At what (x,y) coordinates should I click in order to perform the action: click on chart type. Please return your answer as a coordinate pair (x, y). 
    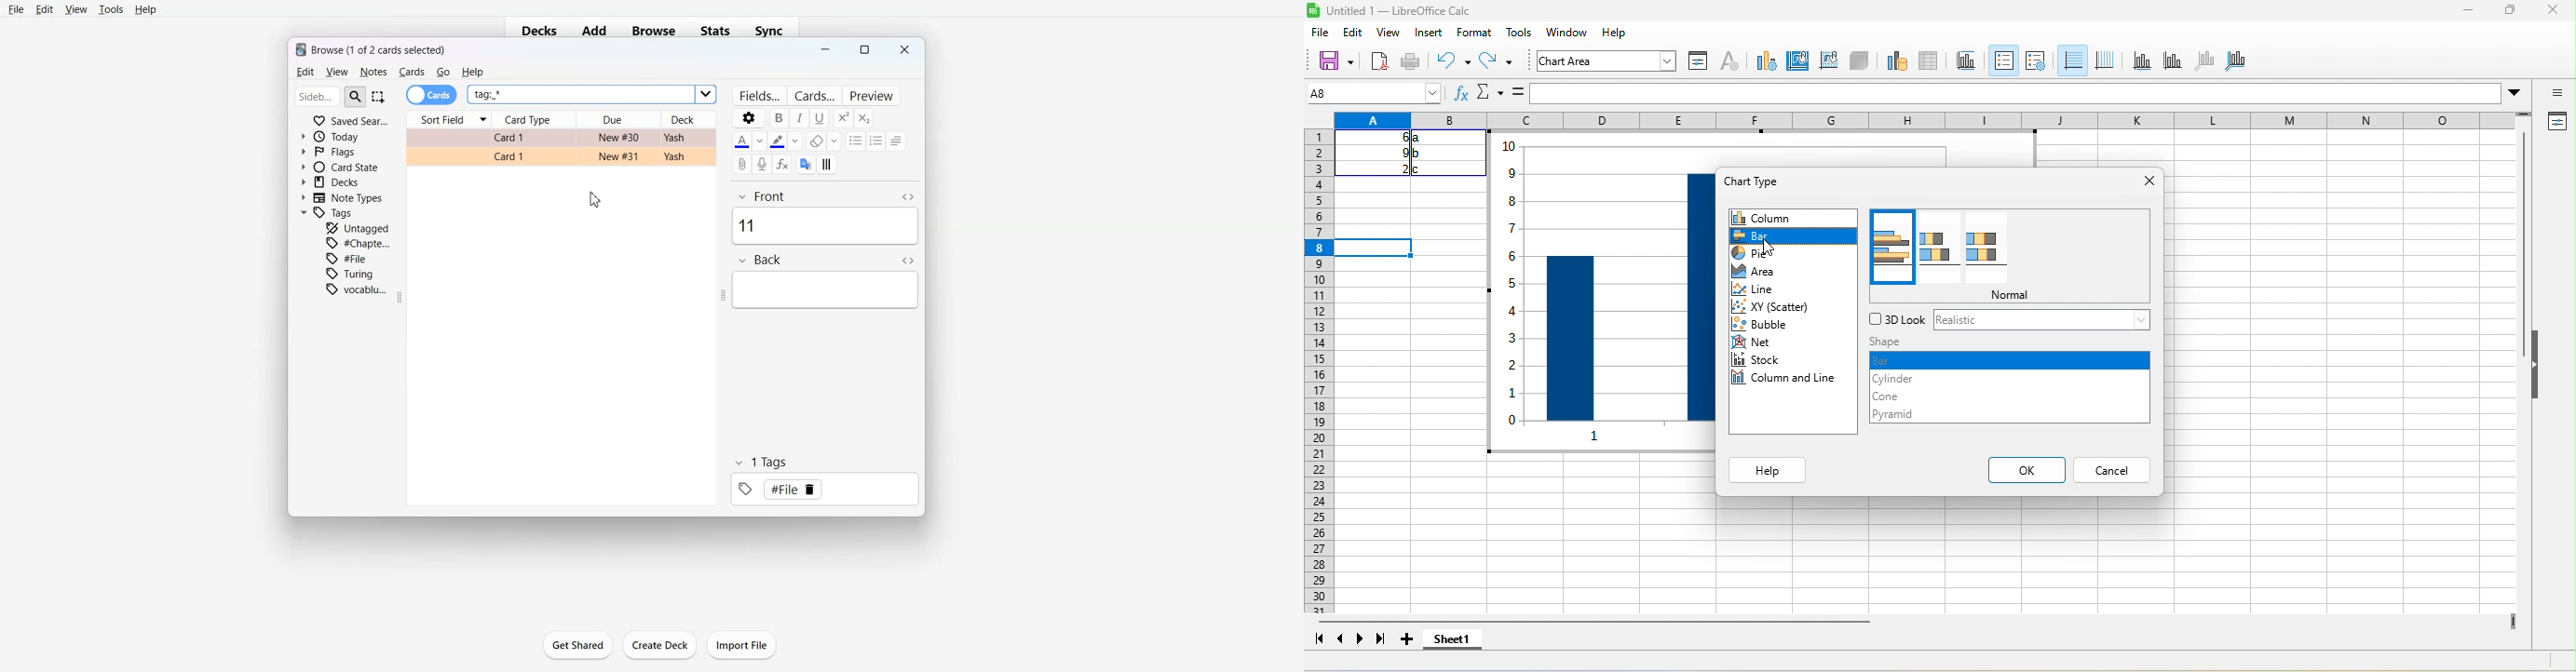
    Looking at the image, I should click on (1766, 181).